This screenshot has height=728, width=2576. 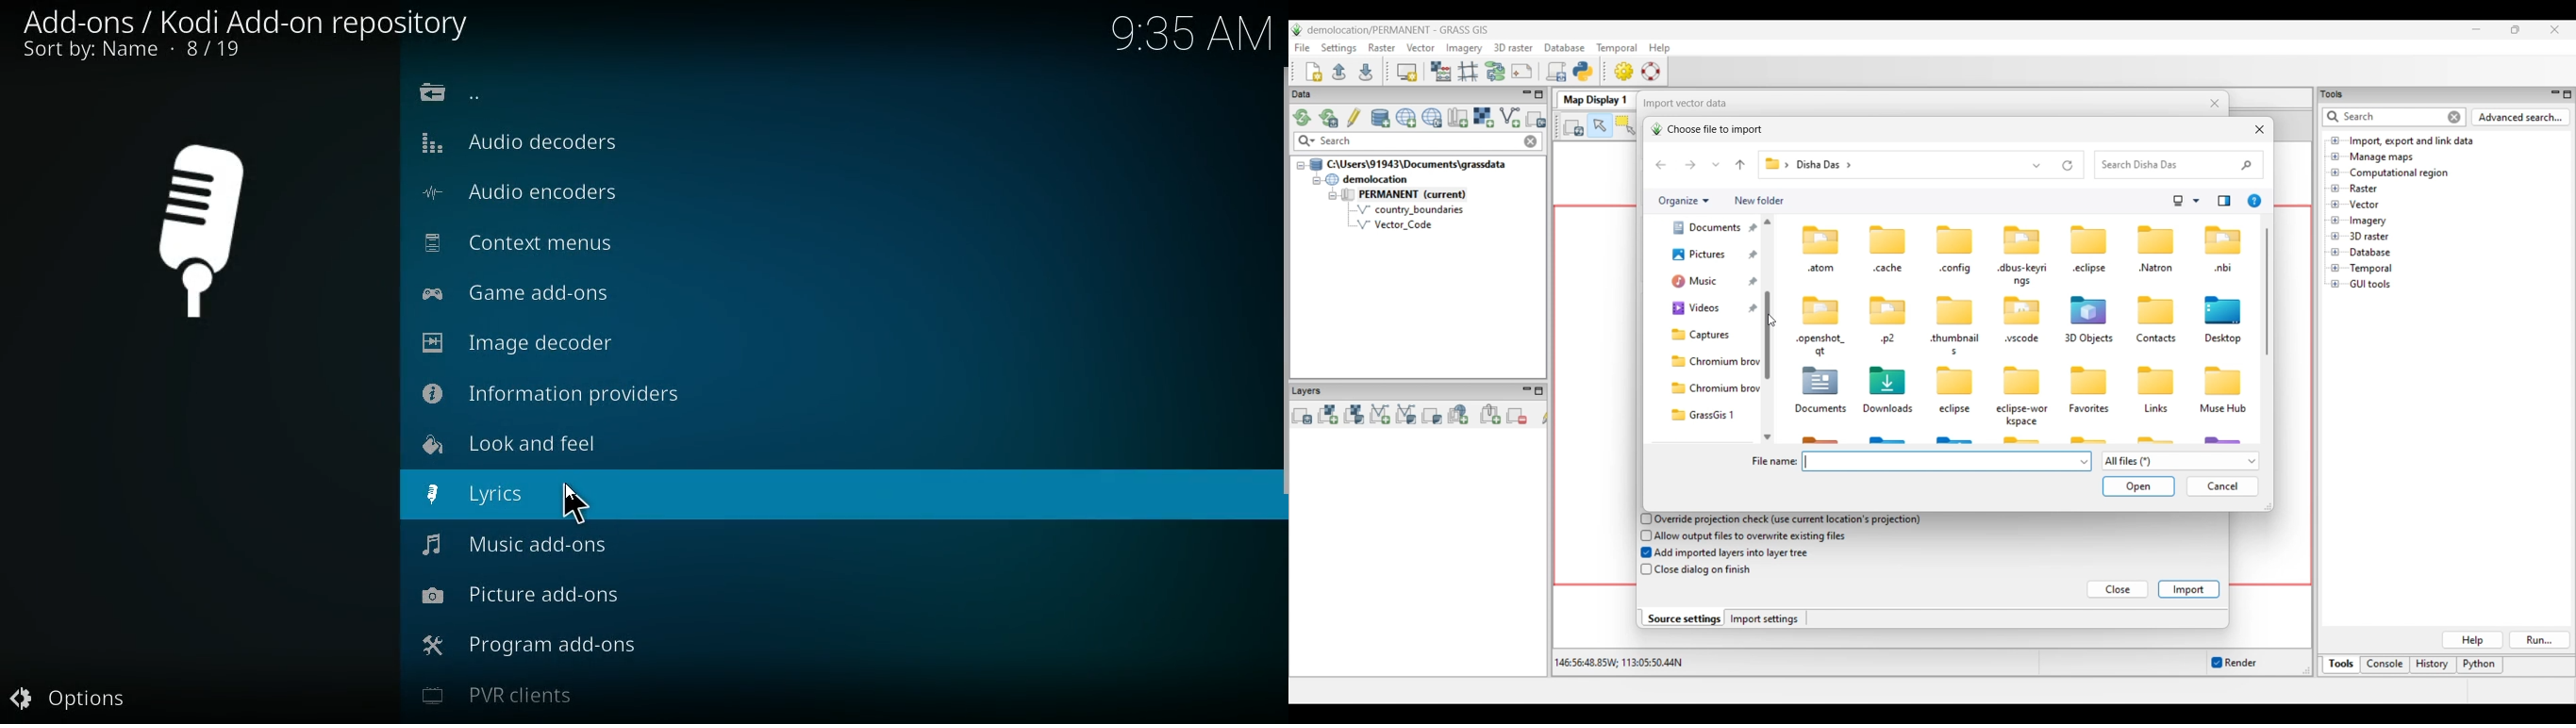 What do you see at coordinates (545, 297) in the screenshot?
I see `game add-ons` at bounding box center [545, 297].